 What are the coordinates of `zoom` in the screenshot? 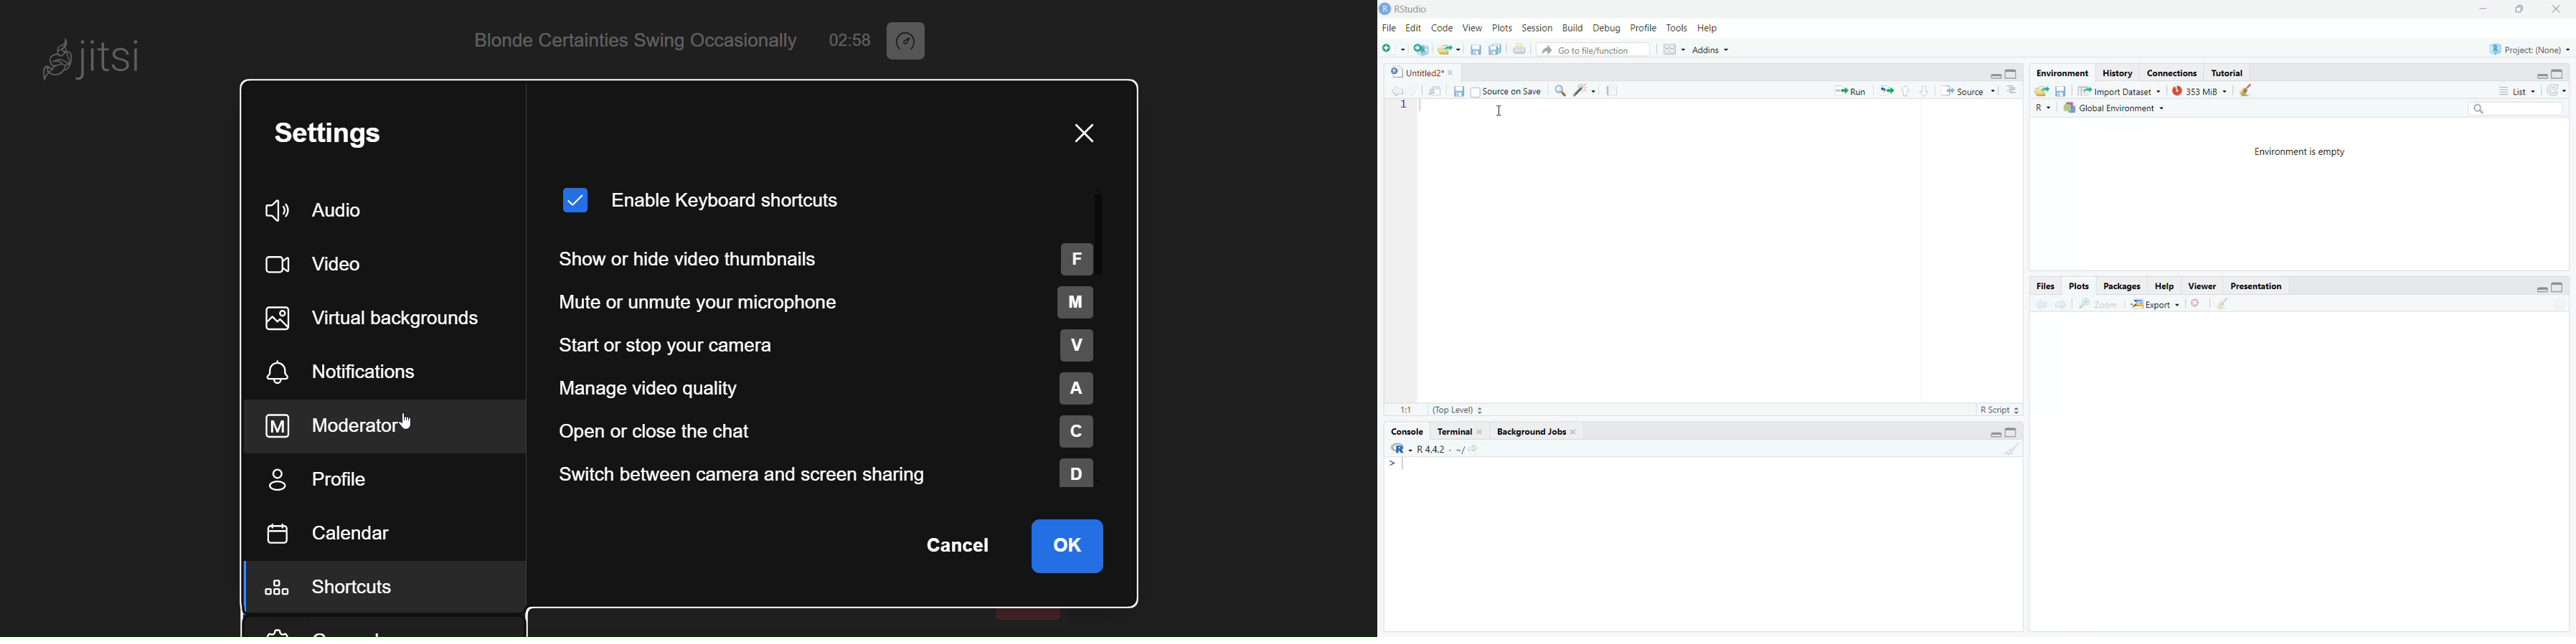 It's located at (2097, 304).